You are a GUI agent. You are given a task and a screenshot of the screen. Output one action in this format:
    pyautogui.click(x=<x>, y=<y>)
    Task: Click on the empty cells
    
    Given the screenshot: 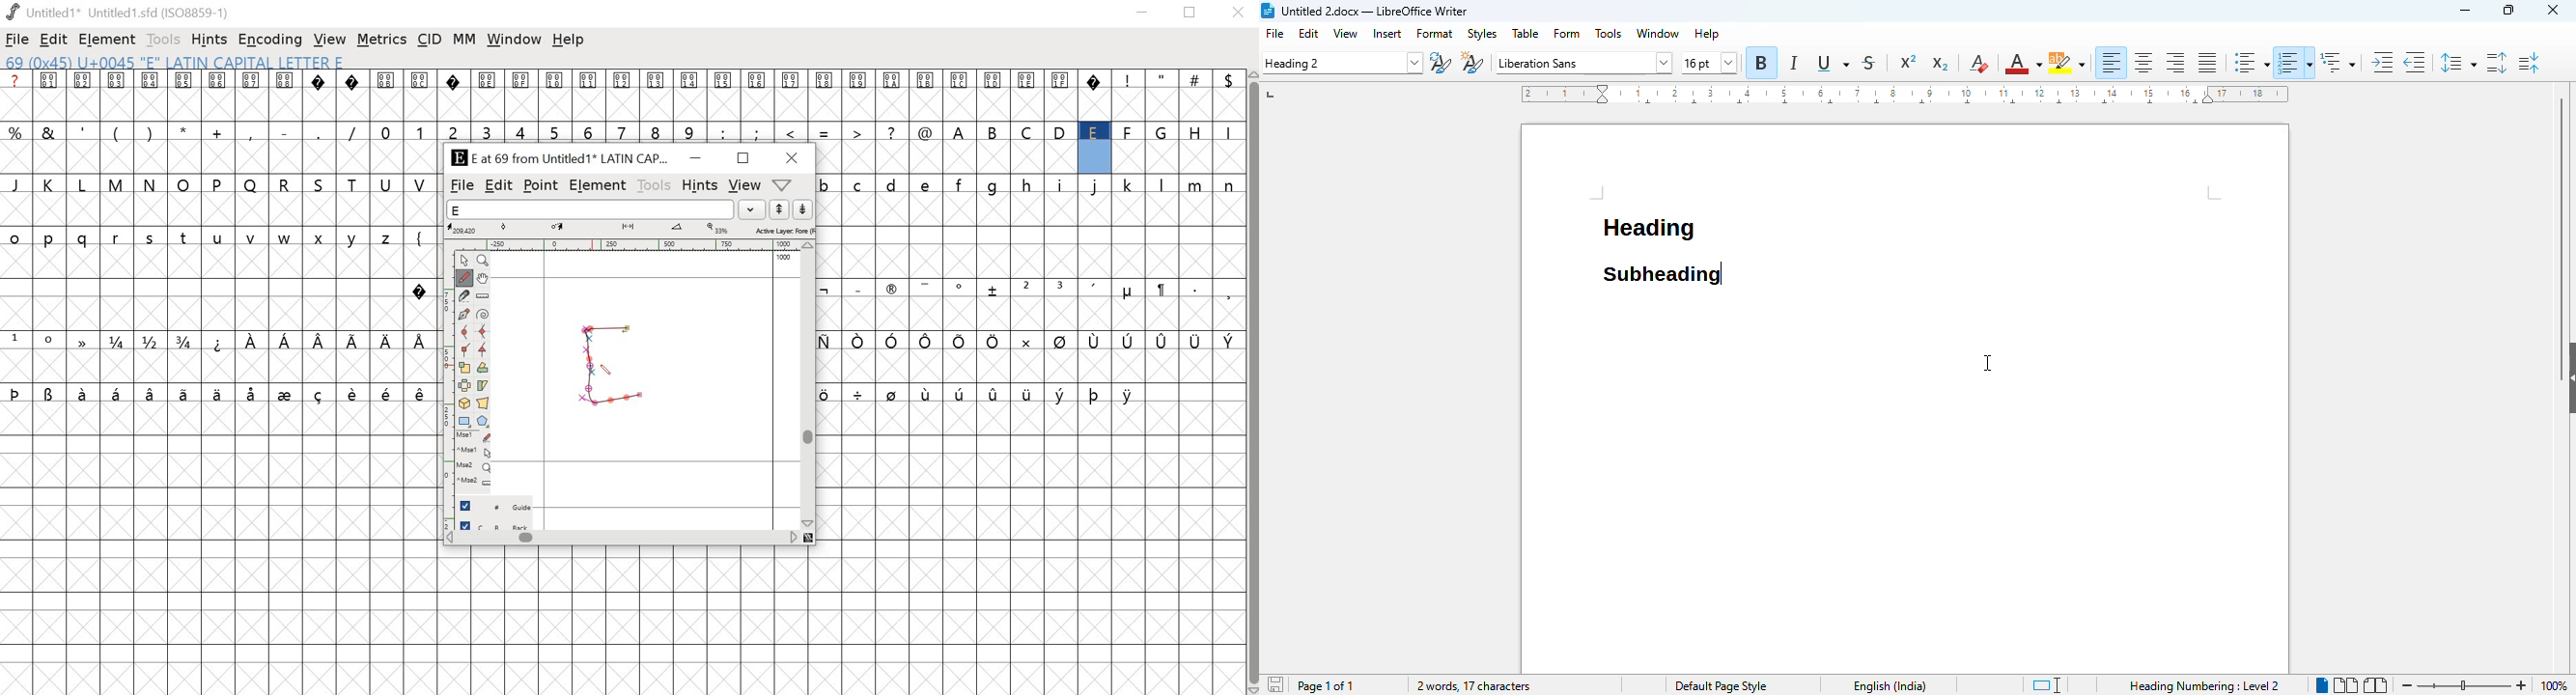 What is the action you would take?
    pyautogui.click(x=206, y=288)
    